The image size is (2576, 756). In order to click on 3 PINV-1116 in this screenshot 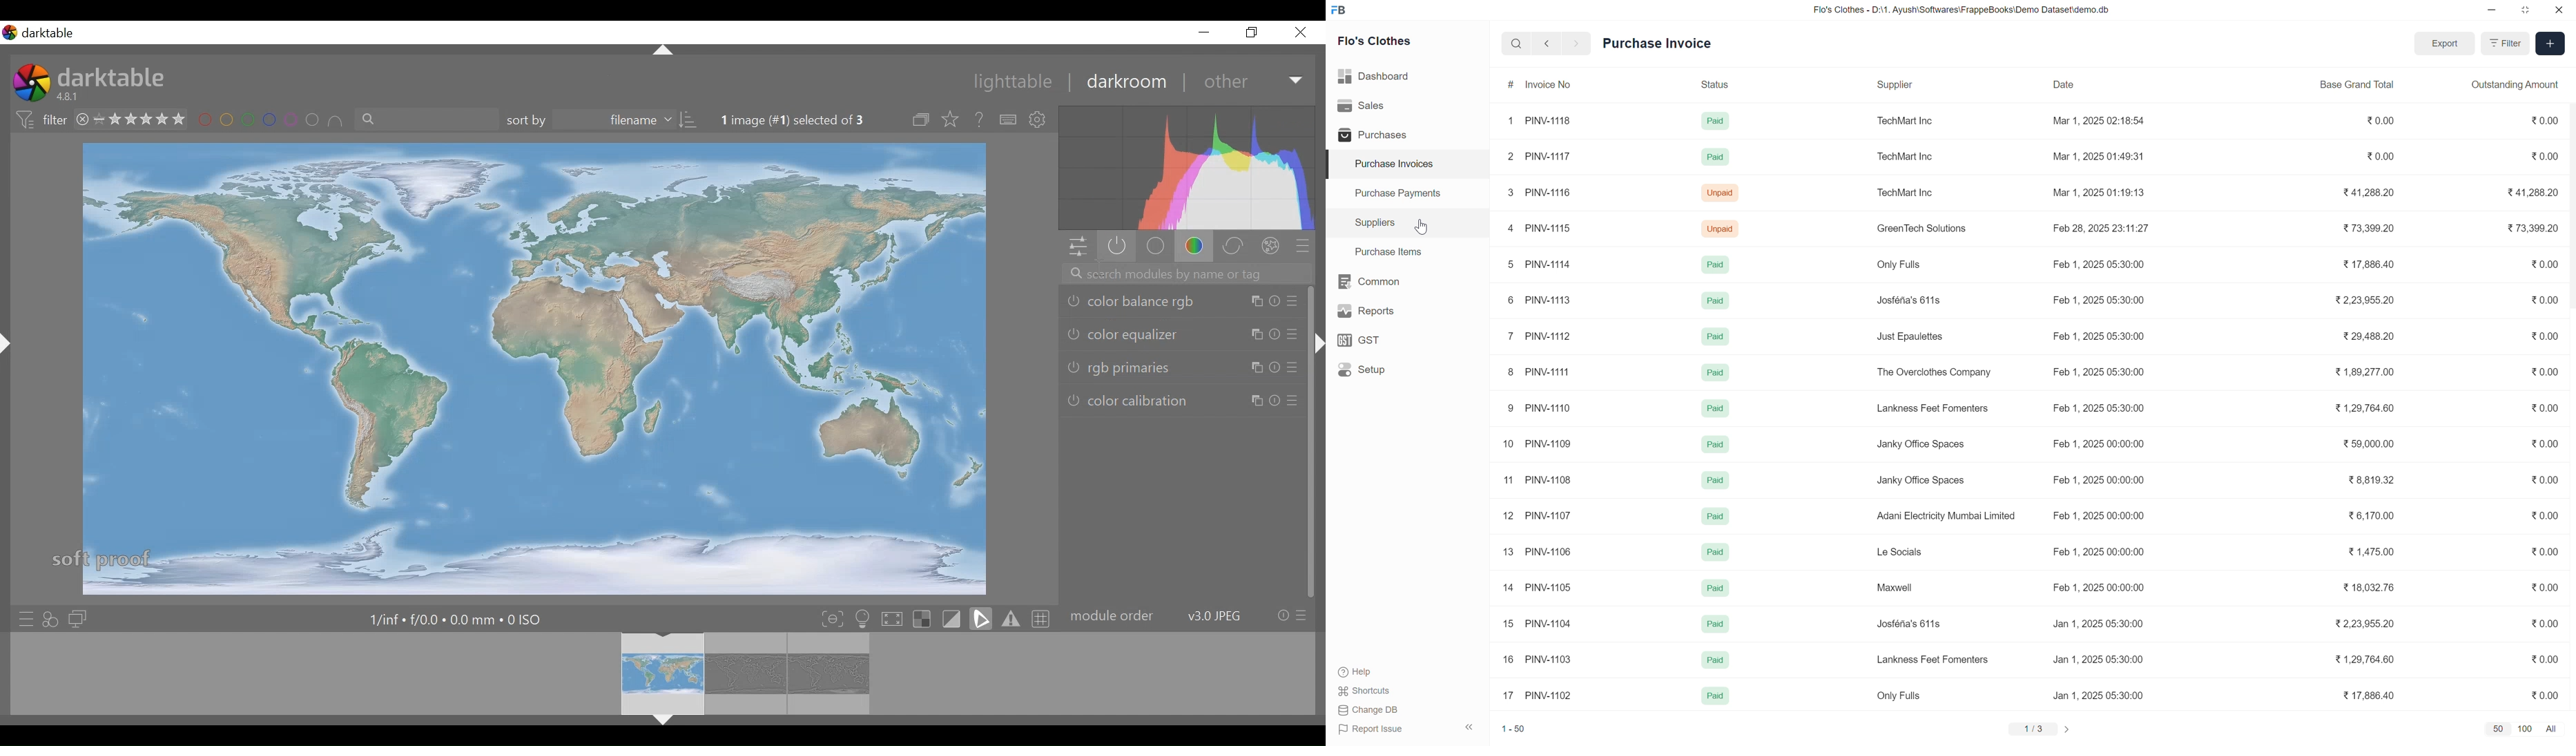, I will do `click(1535, 191)`.